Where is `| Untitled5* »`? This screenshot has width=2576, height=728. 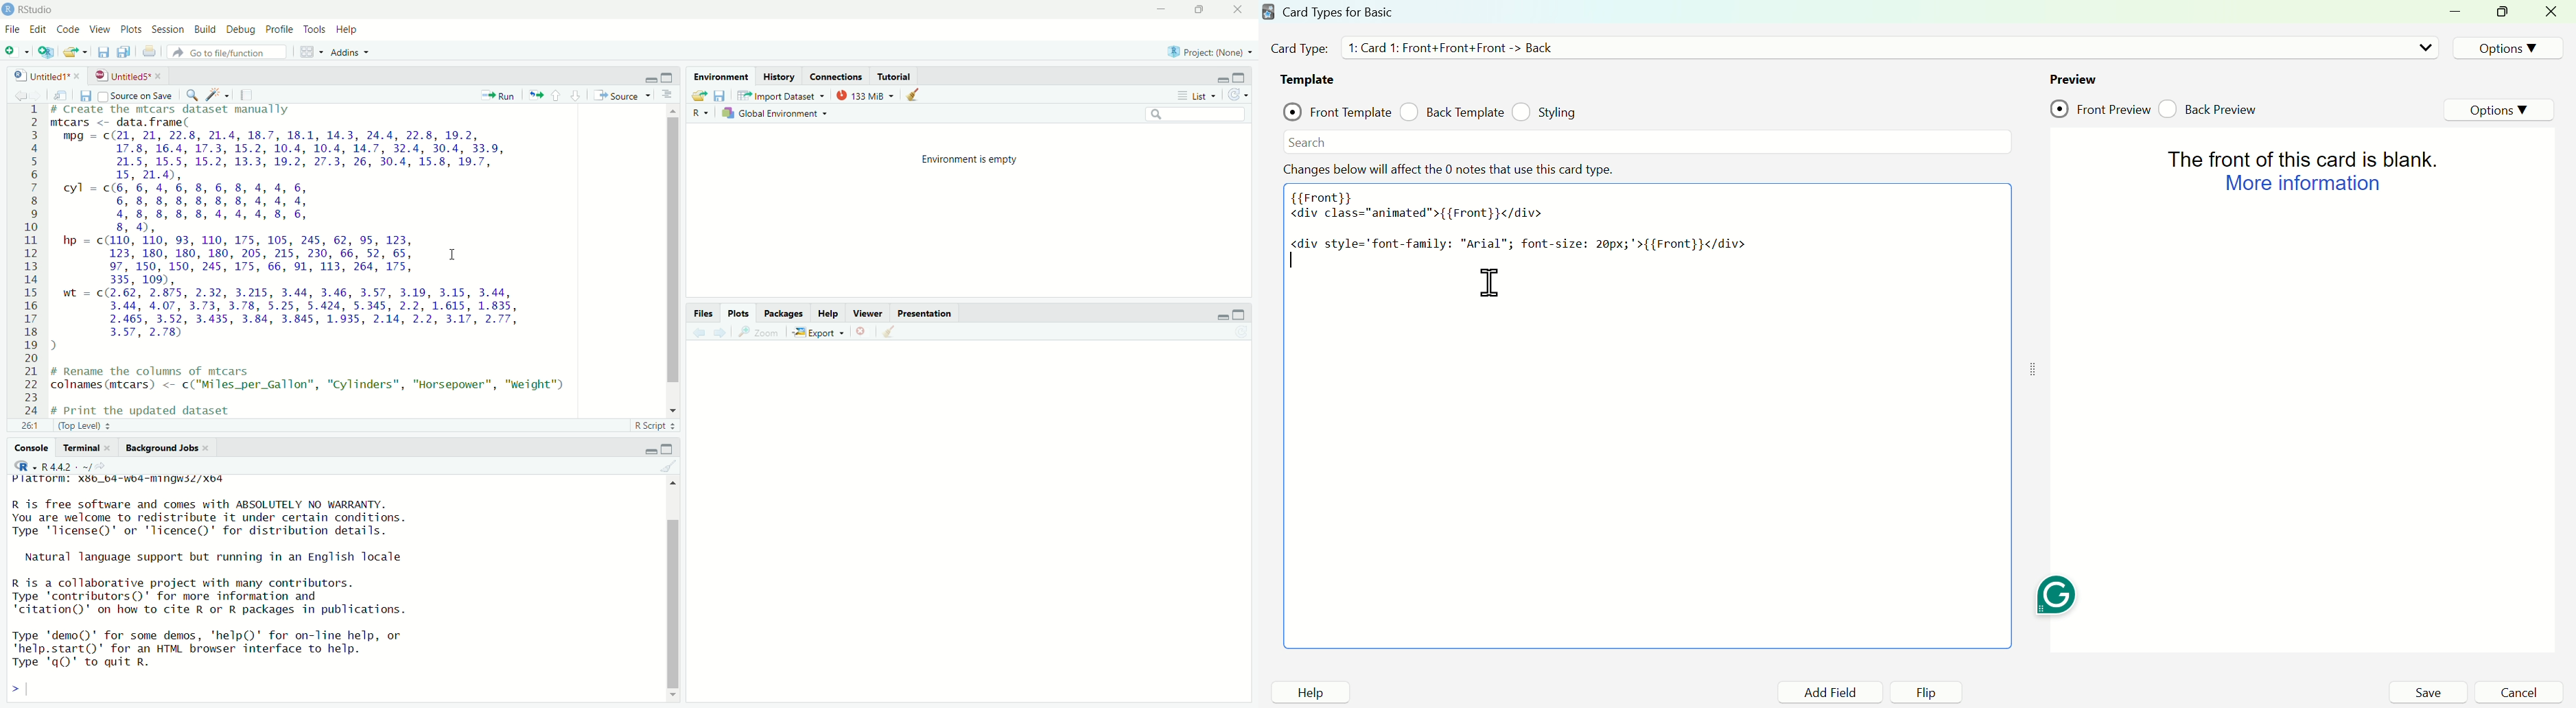
| Untitled5* » is located at coordinates (127, 75).